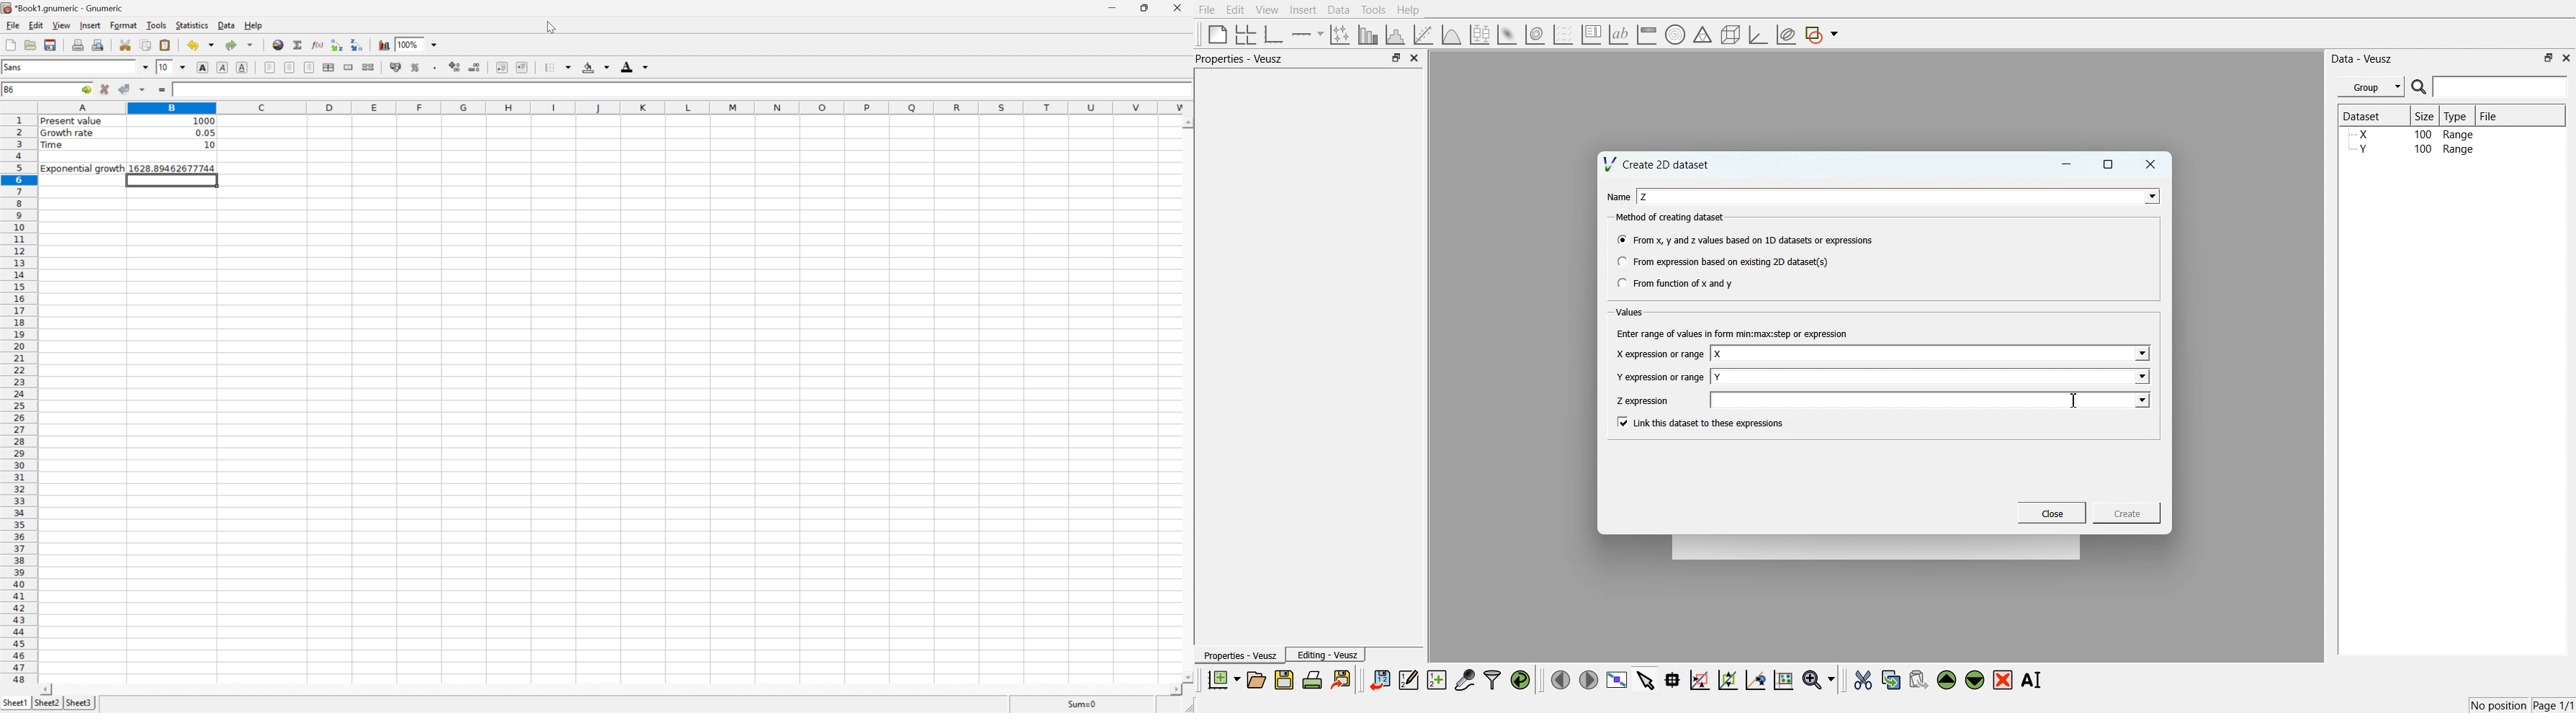 This screenshot has height=728, width=2576. I want to click on Plot bar chart, so click(1368, 35).